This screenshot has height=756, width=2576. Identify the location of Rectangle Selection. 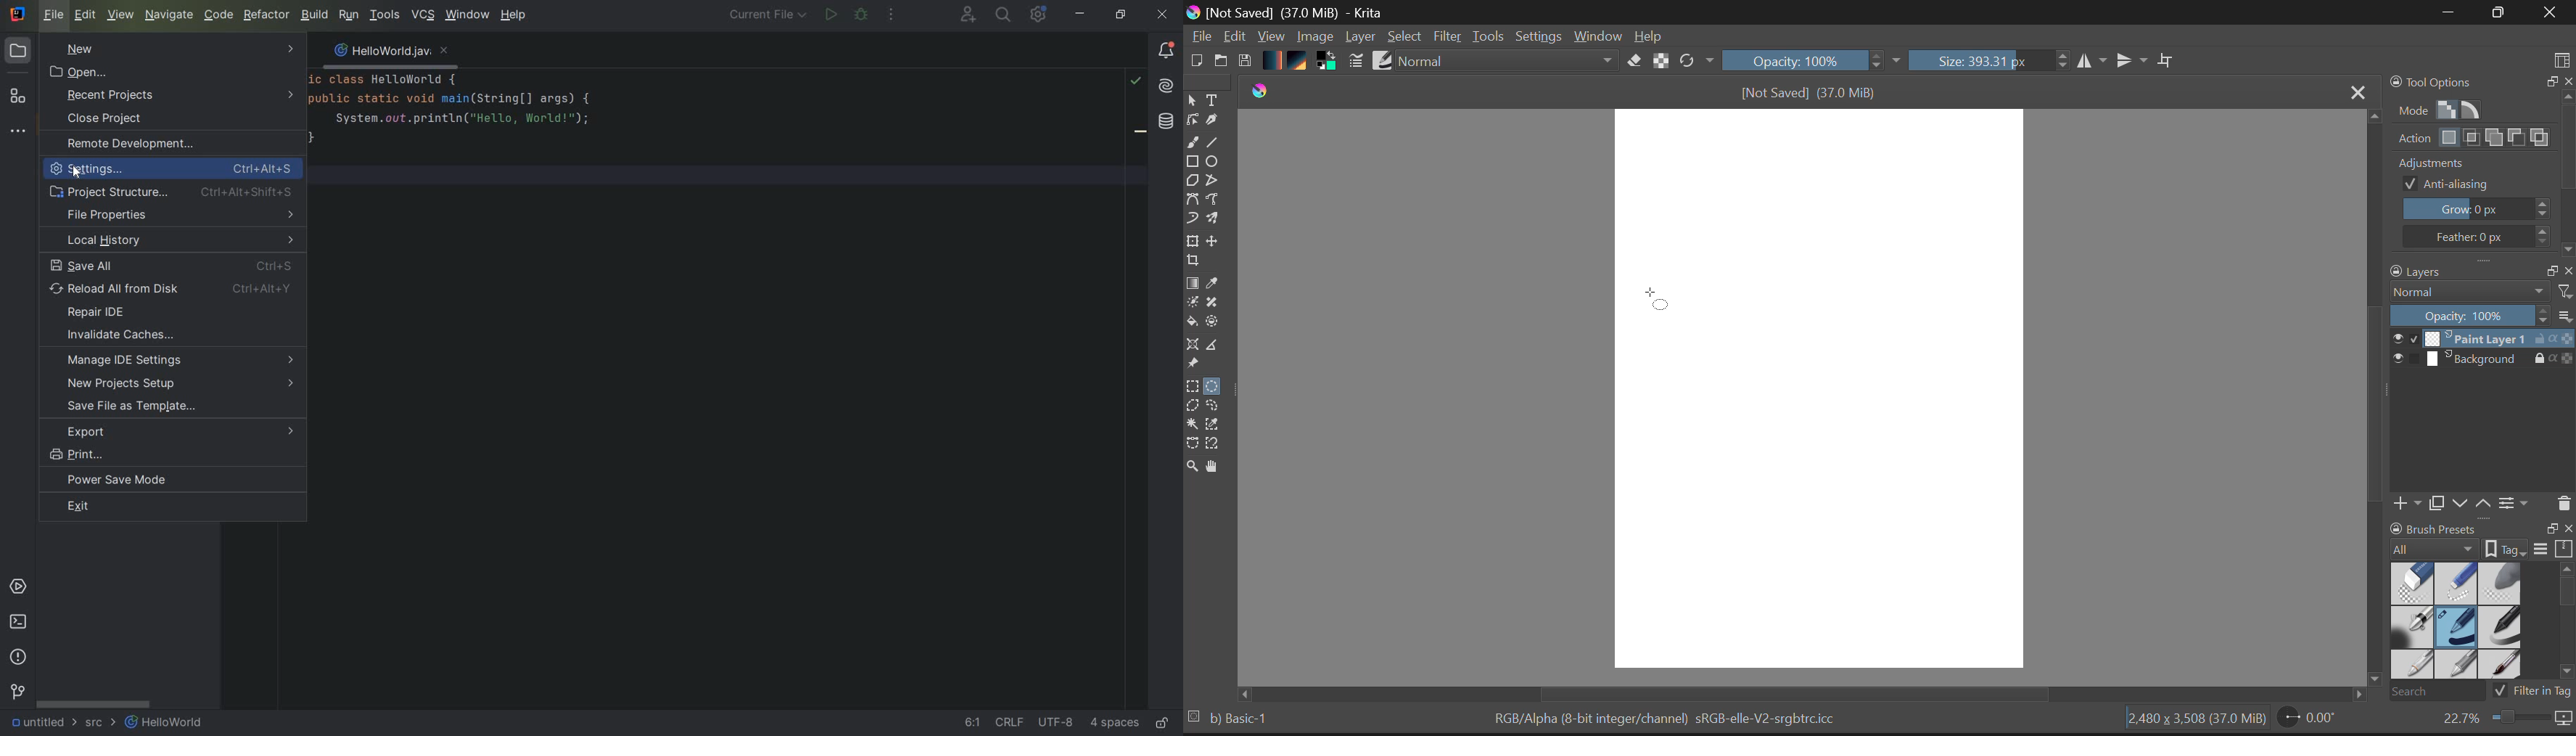
(1192, 388).